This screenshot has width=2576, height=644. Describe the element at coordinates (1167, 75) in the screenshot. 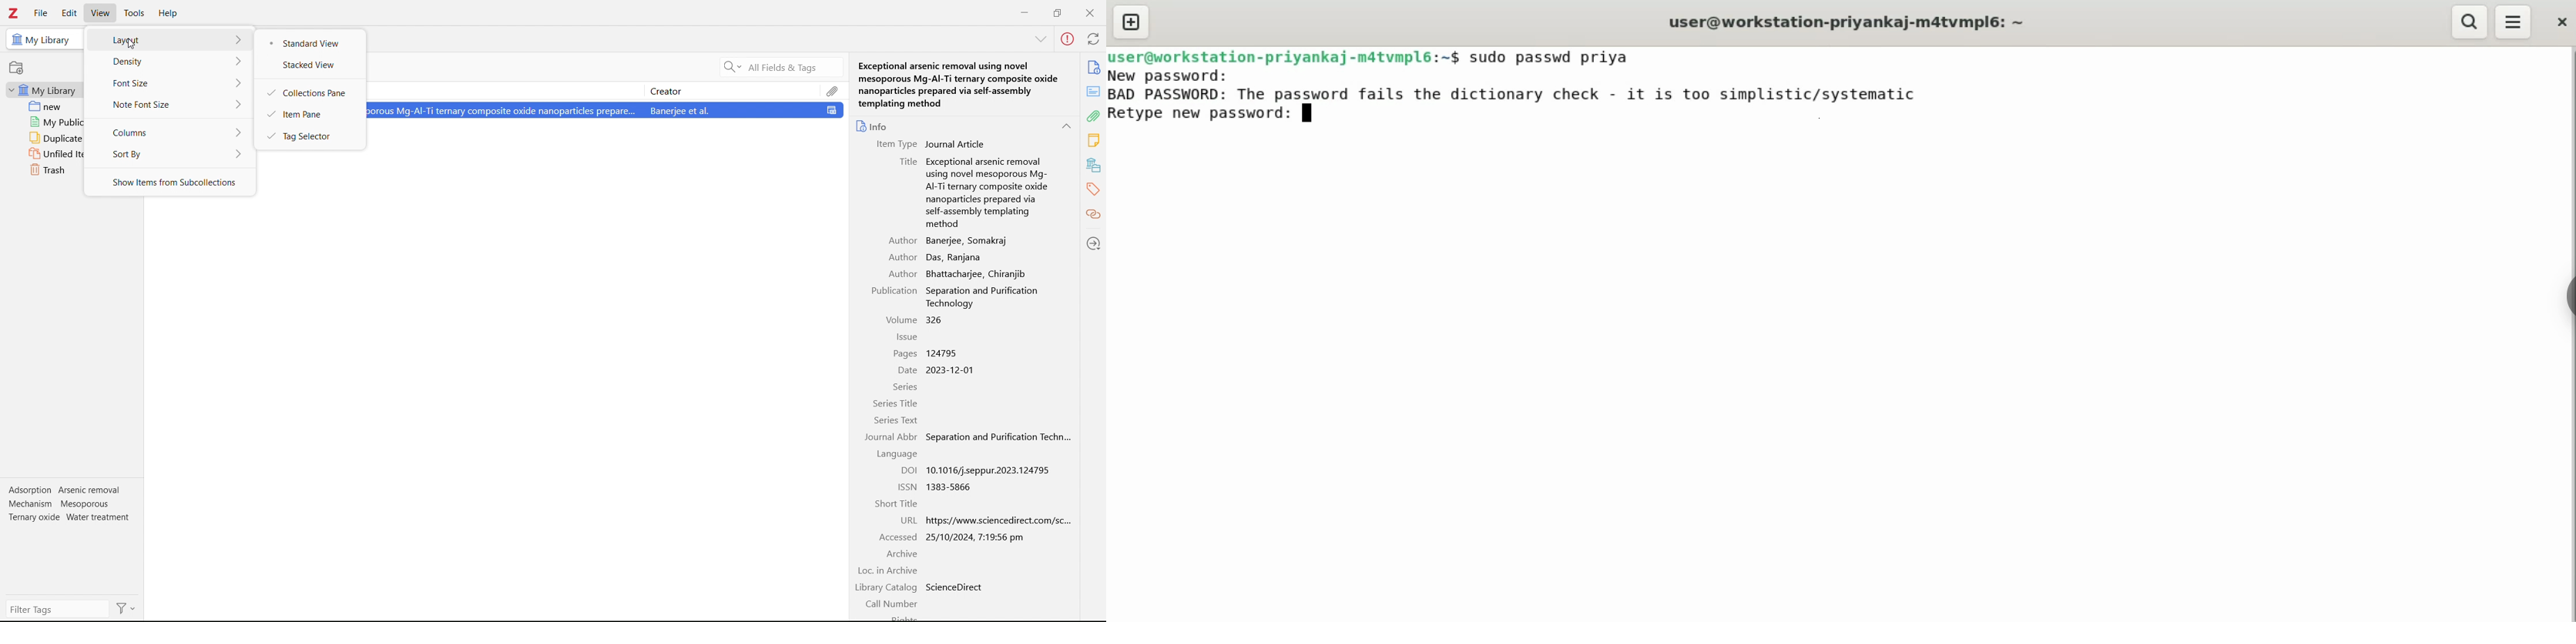

I see `new password:` at that location.